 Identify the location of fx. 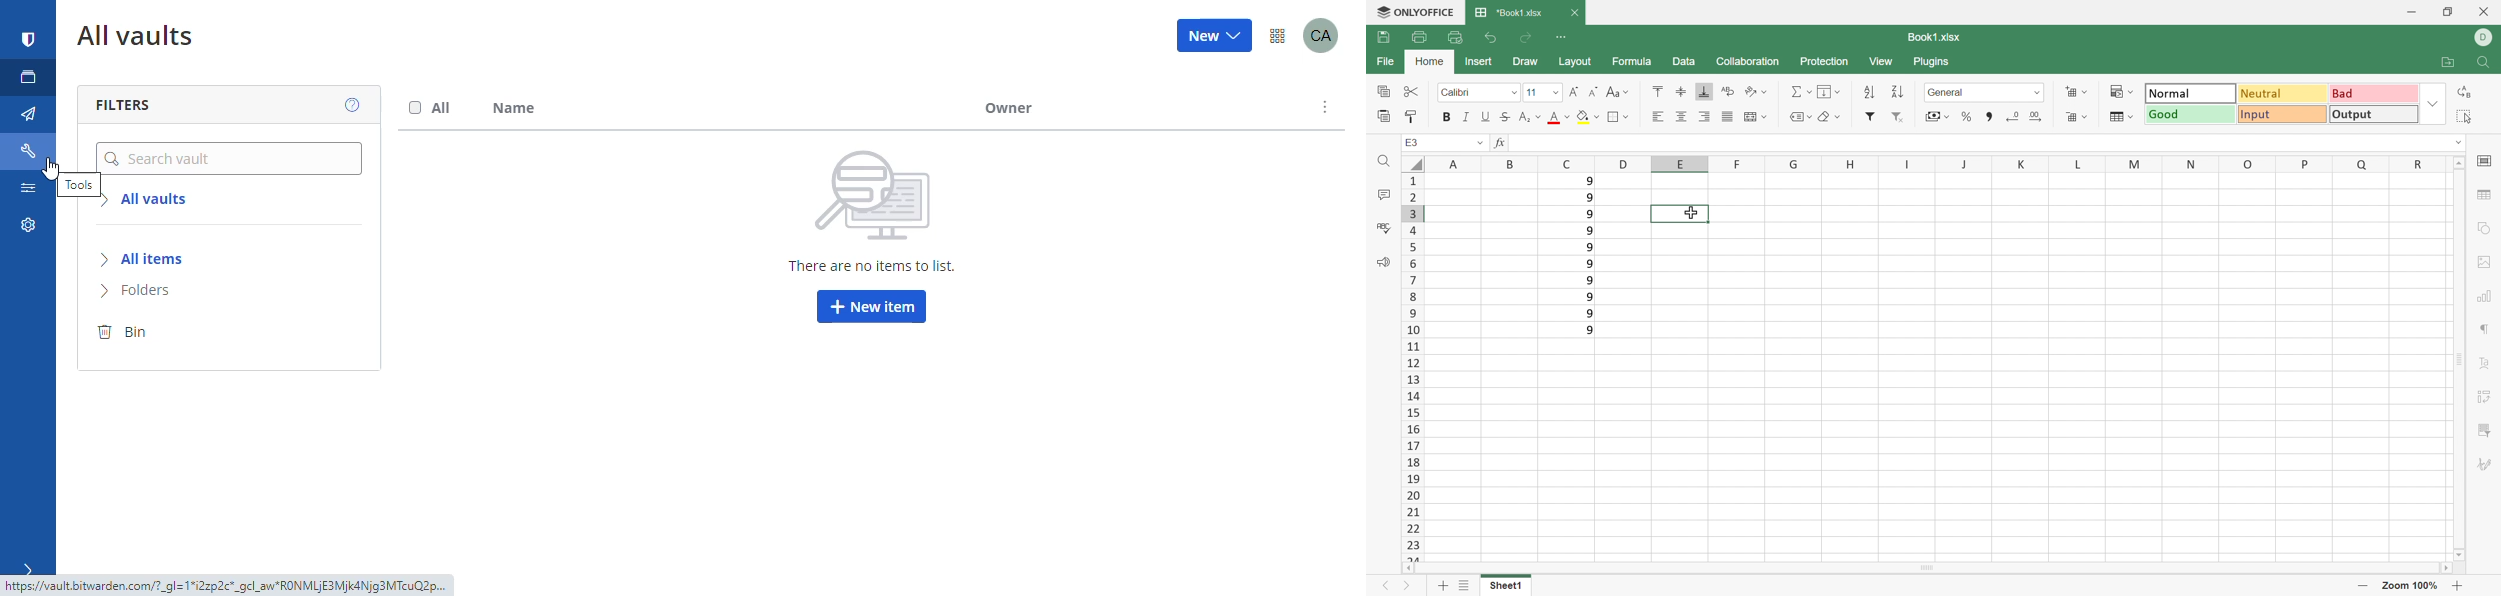
(1503, 142).